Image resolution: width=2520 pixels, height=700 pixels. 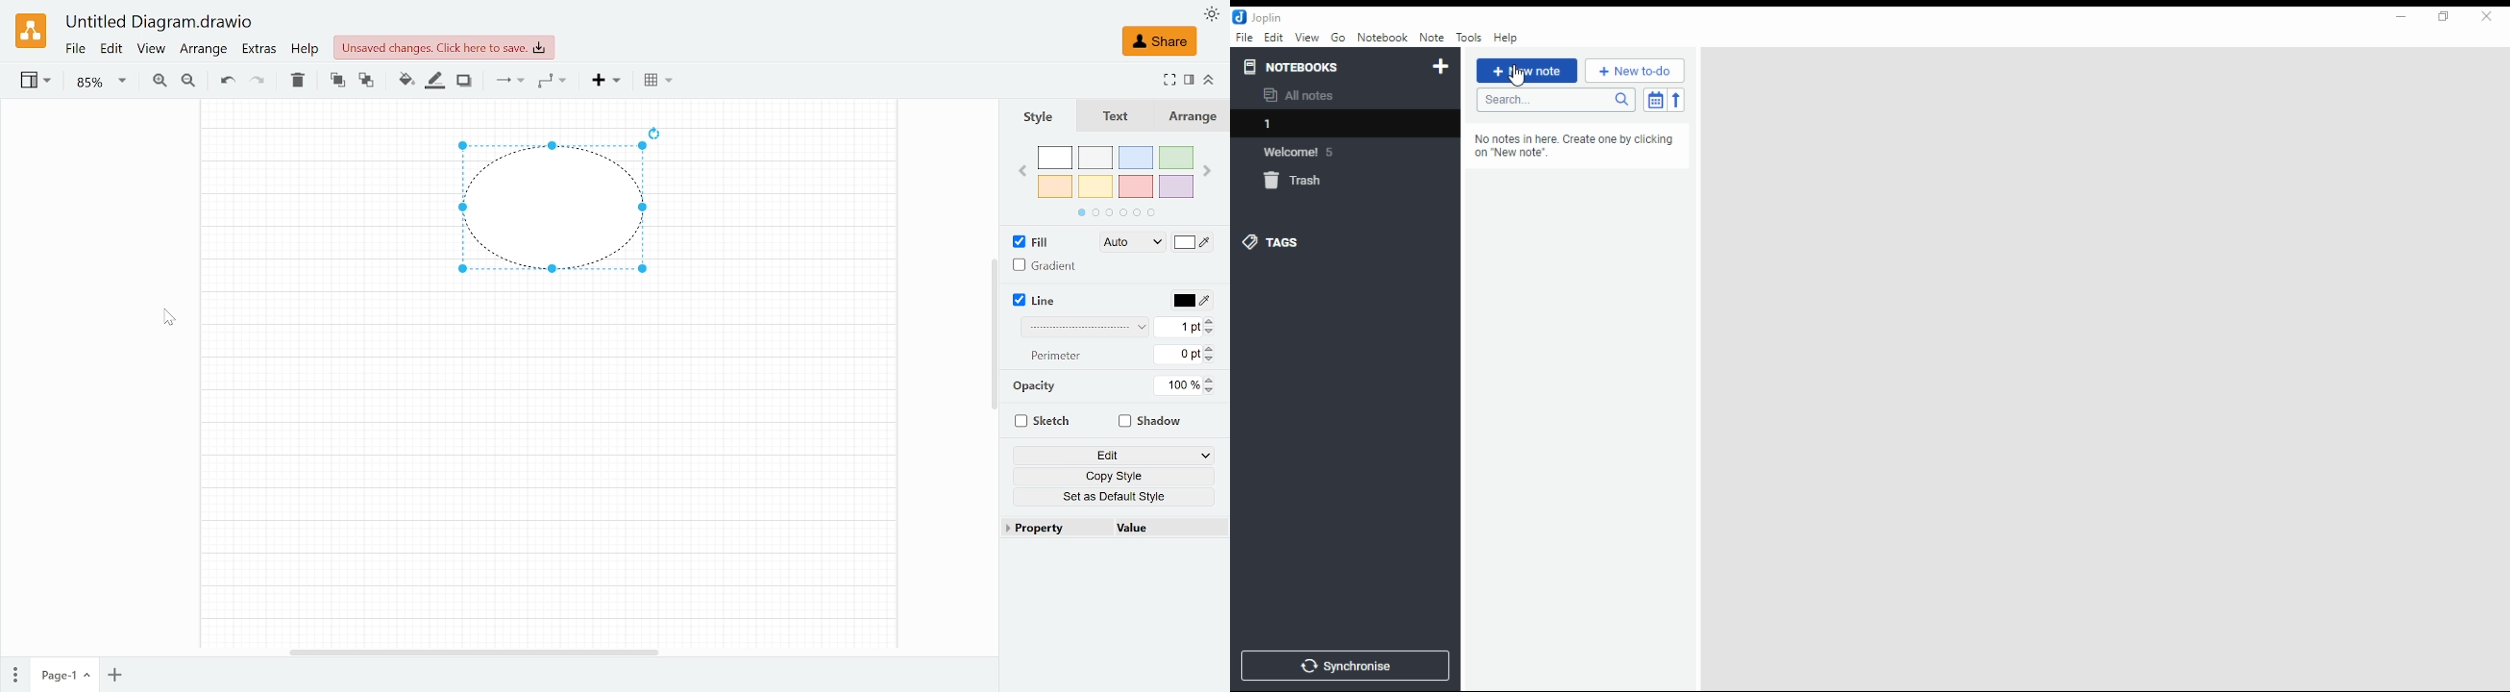 I want to click on Line, so click(x=1048, y=301).